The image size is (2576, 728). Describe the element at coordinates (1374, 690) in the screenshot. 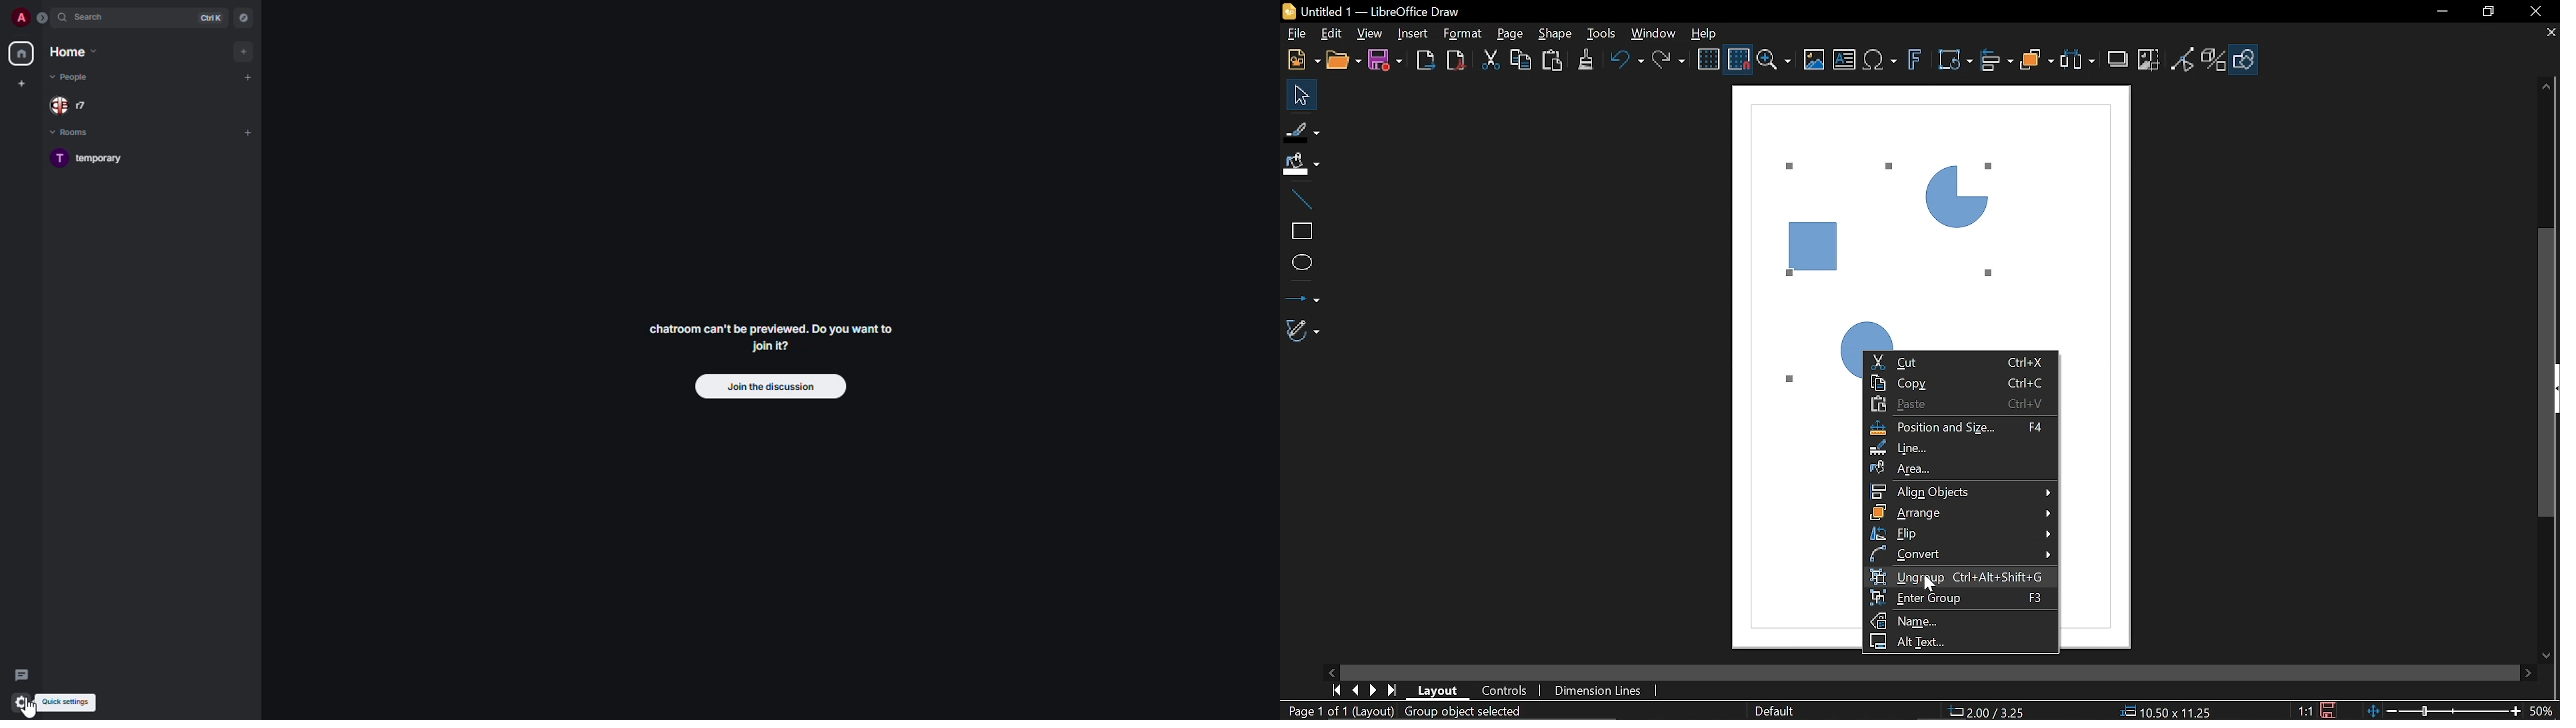

I see `Next page` at that location.